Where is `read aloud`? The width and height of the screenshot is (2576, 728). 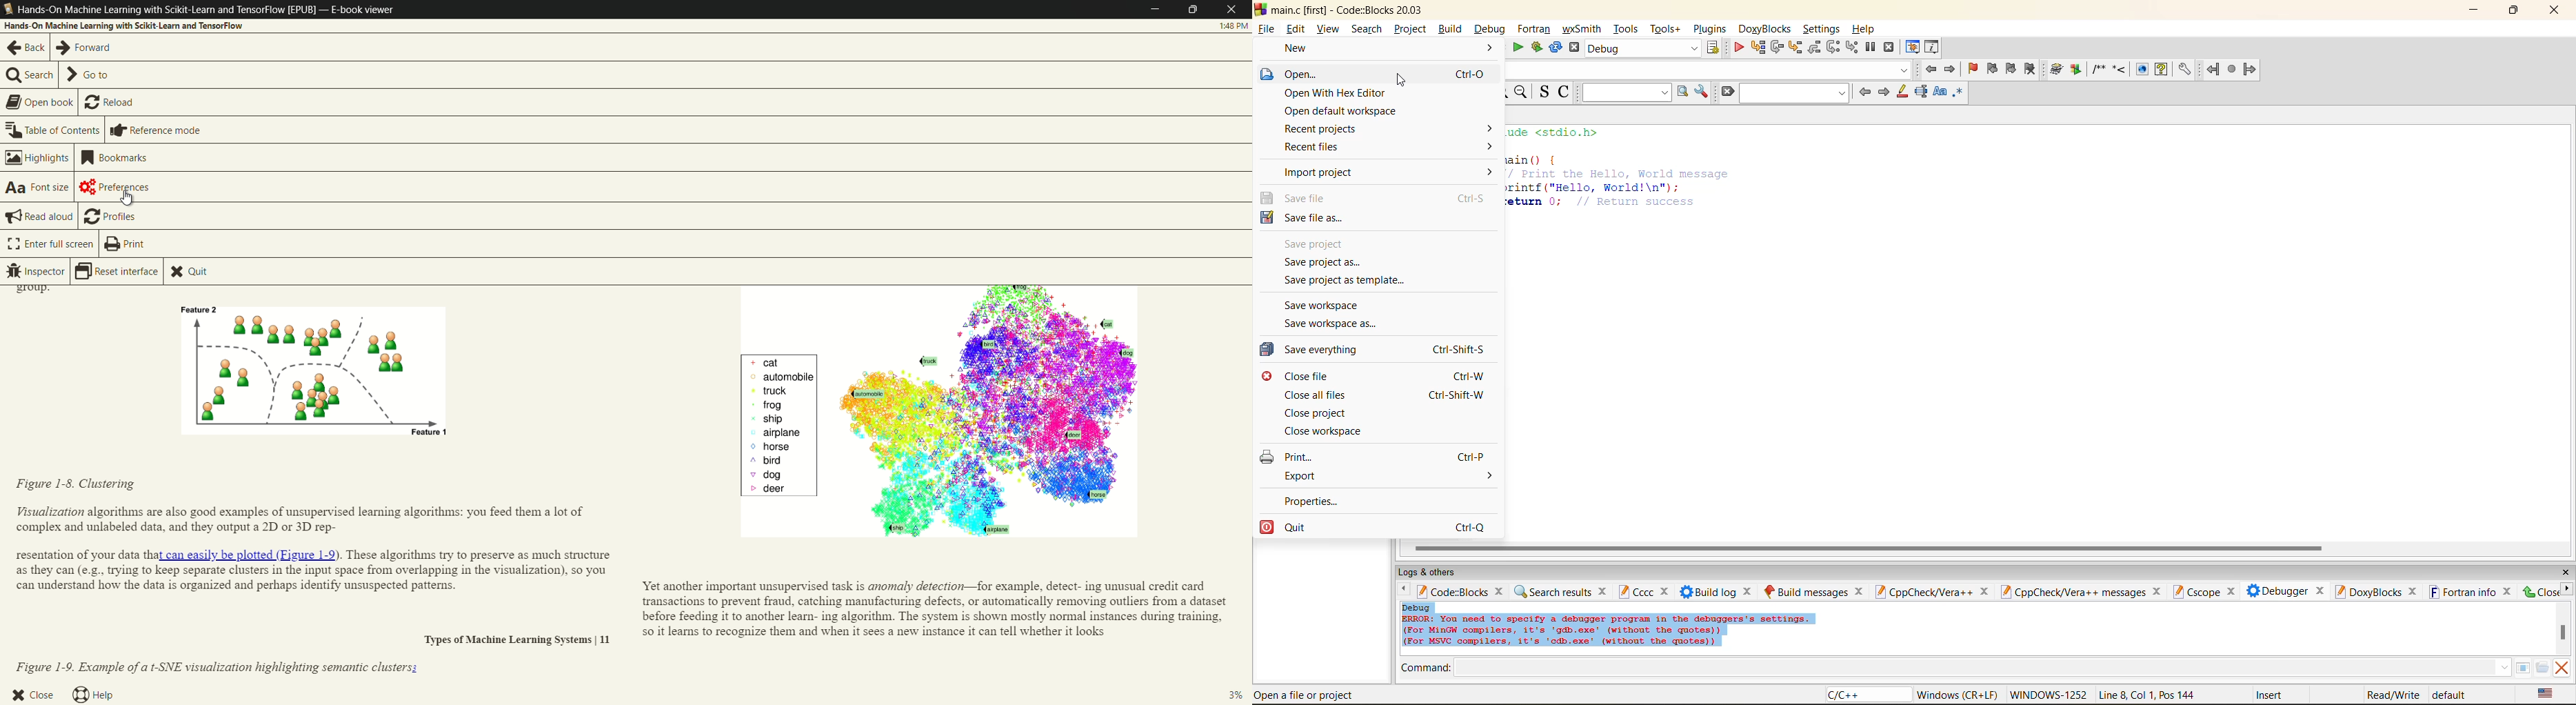
read aloud is located at coordinates (40, 217).